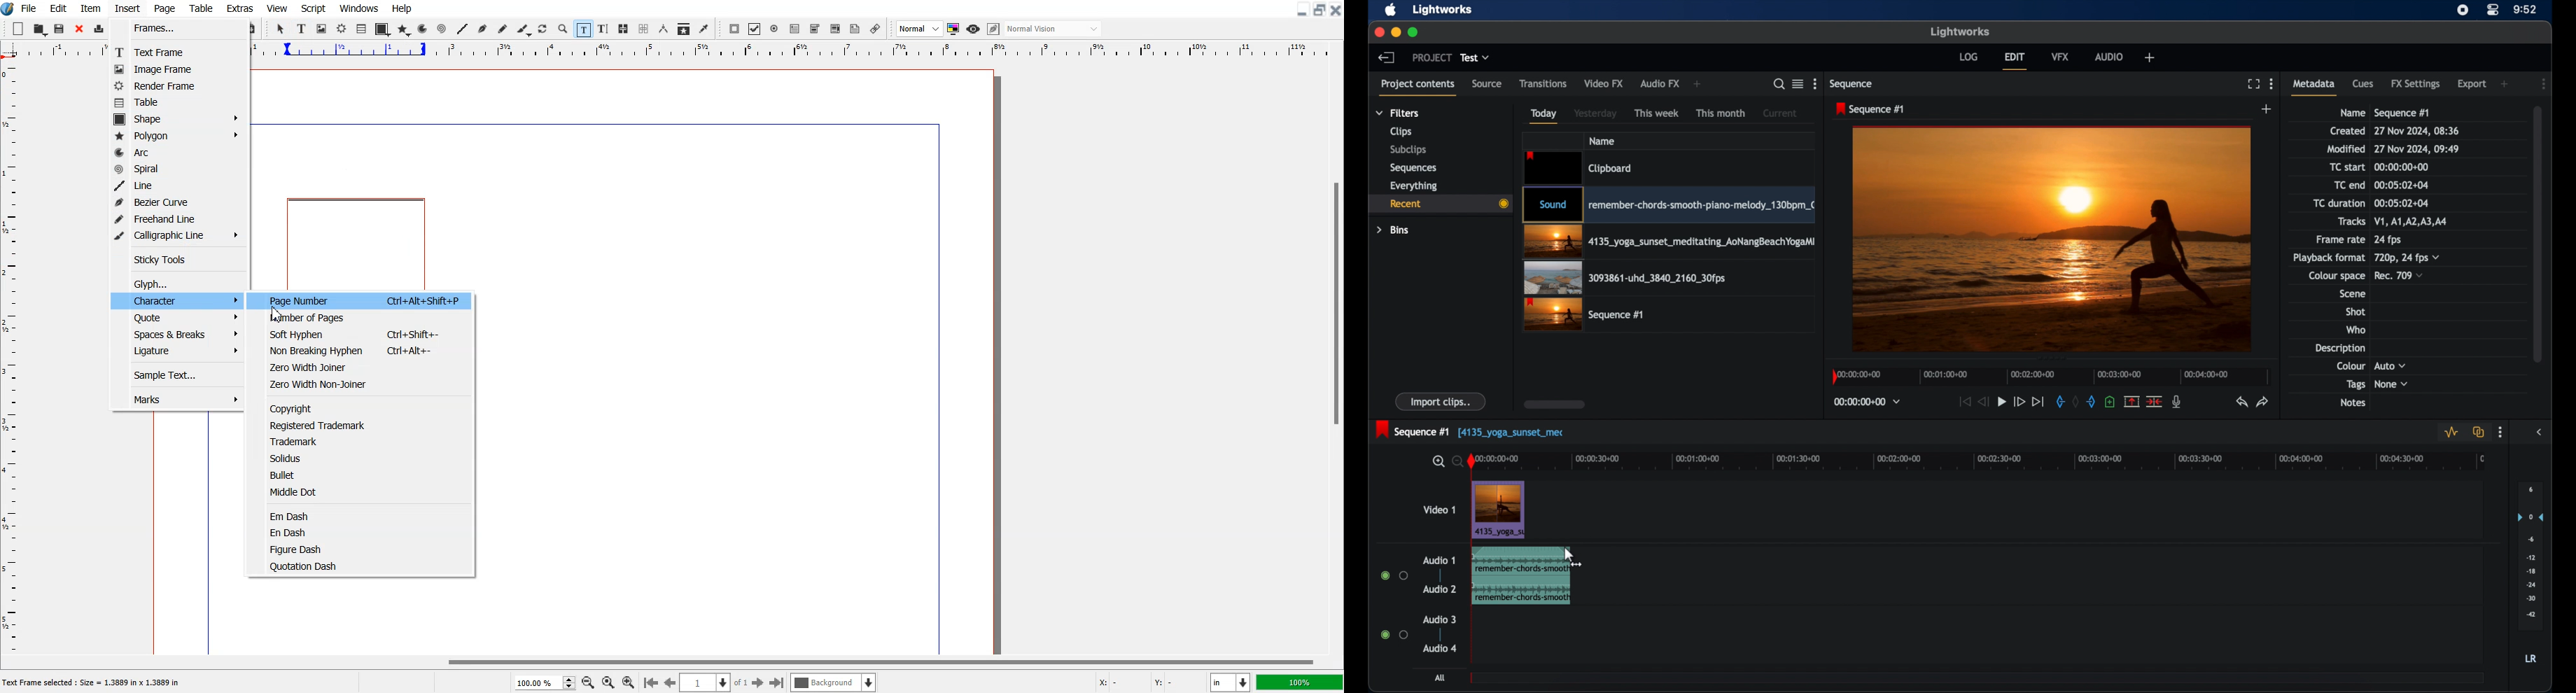 This screenshot has width=2576, height=700. Describe the element at coordinates (1968, 56) in the screenshot. I see `log` at that location.